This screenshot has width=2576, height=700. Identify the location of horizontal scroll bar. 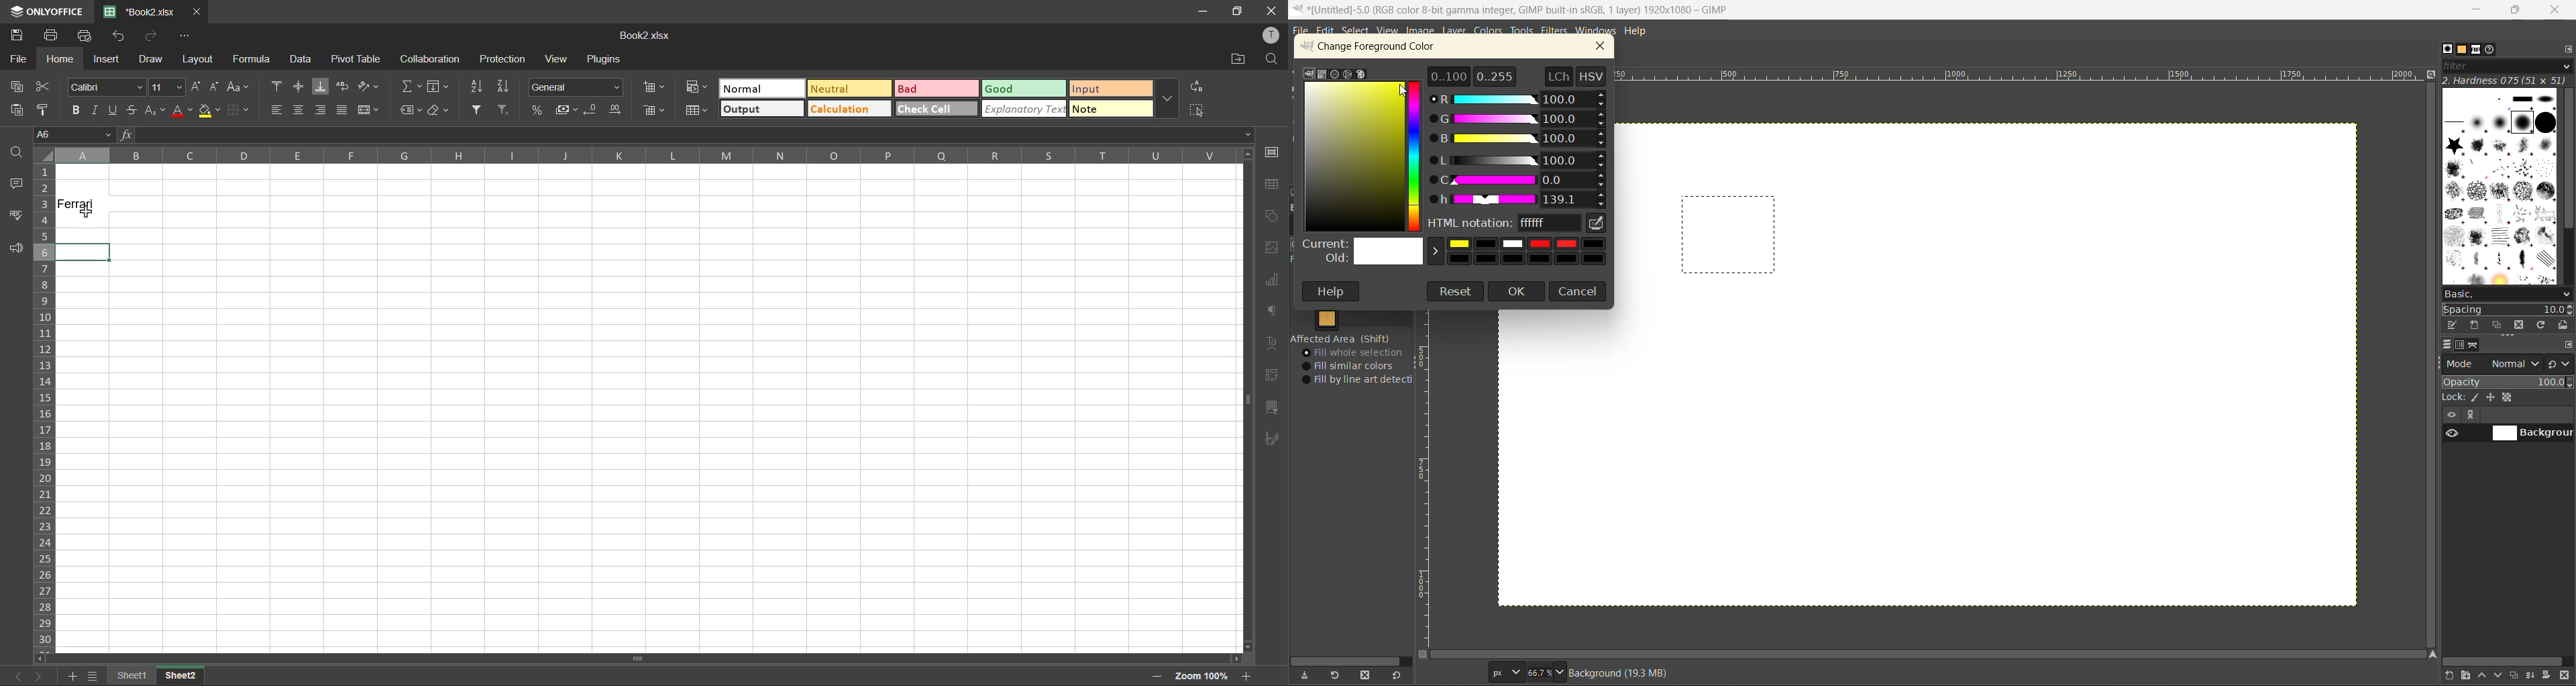
(1350, 658).